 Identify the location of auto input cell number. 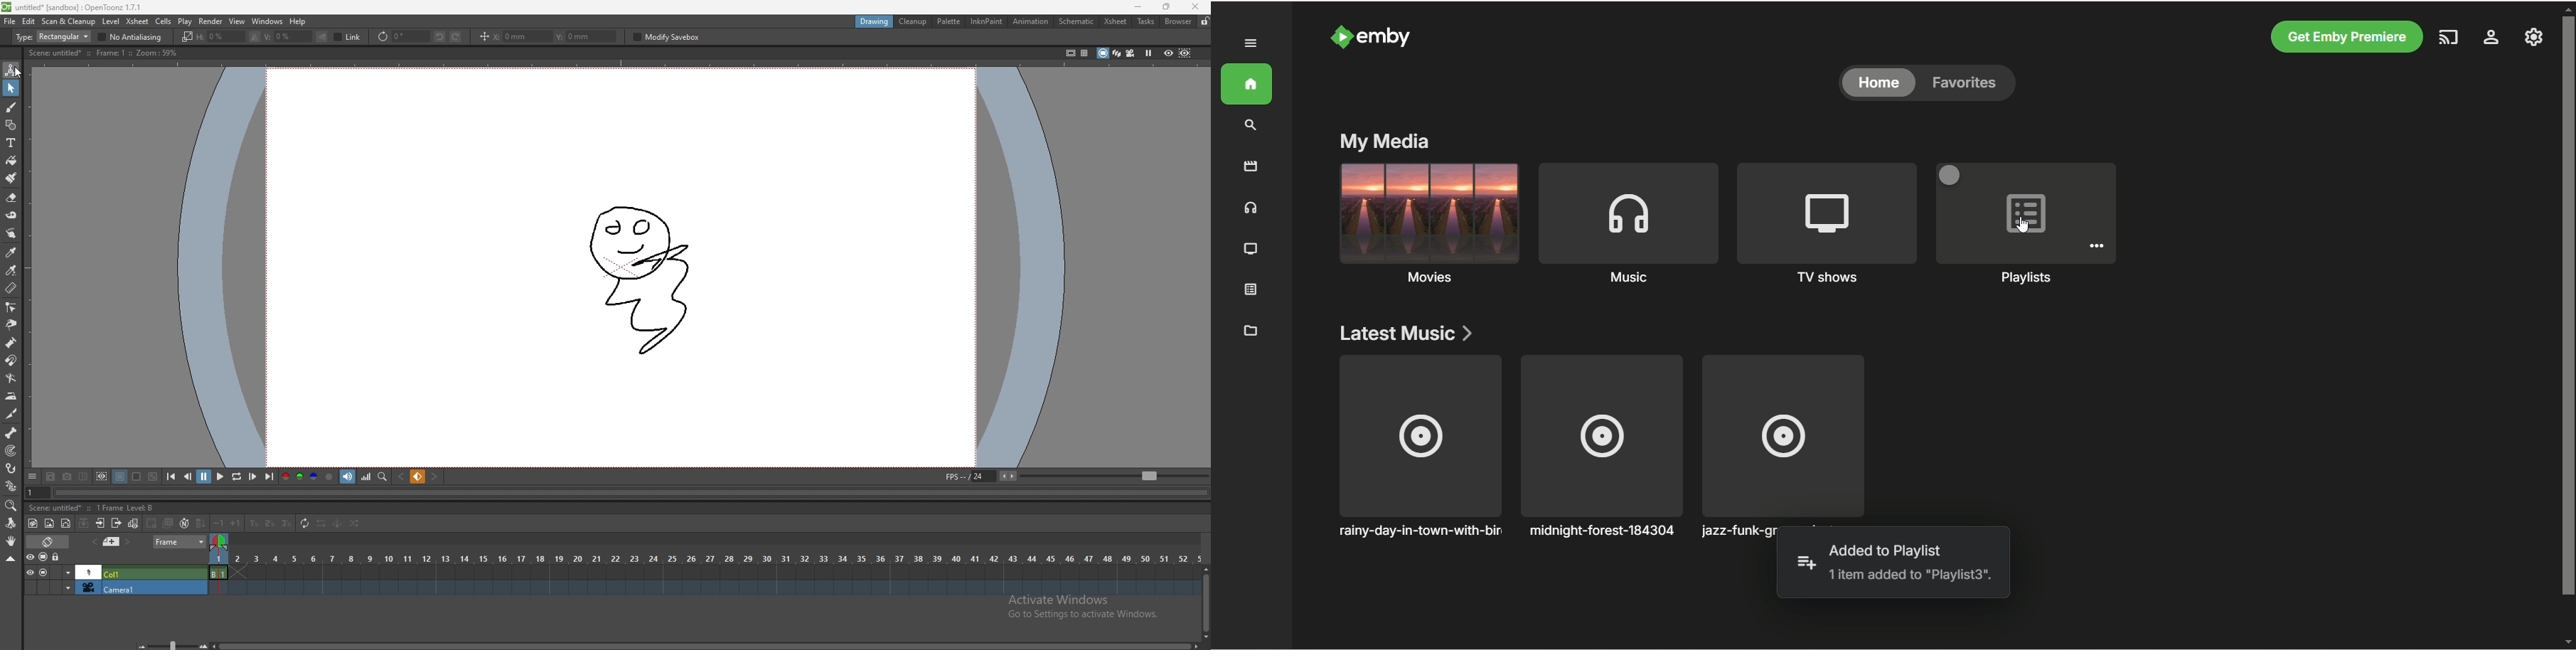
(184, 523).